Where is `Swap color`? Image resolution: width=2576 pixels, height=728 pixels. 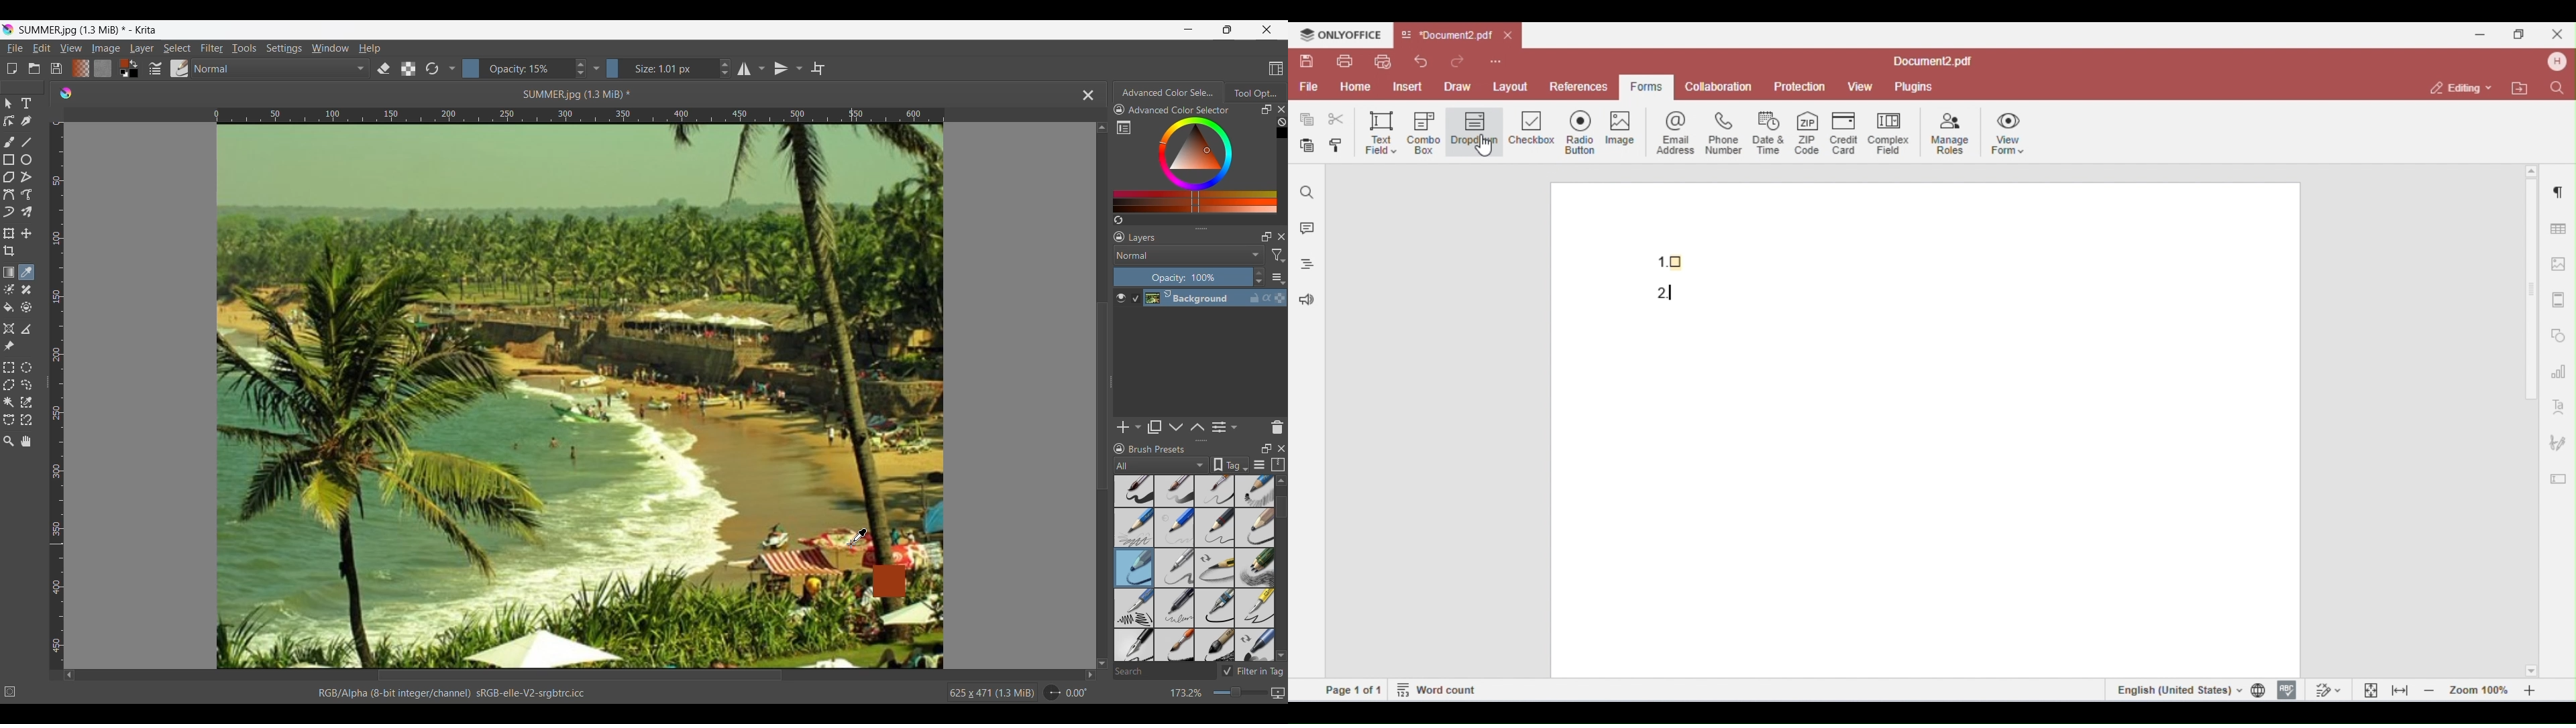 Swap color is located at coordinates (133, 64).